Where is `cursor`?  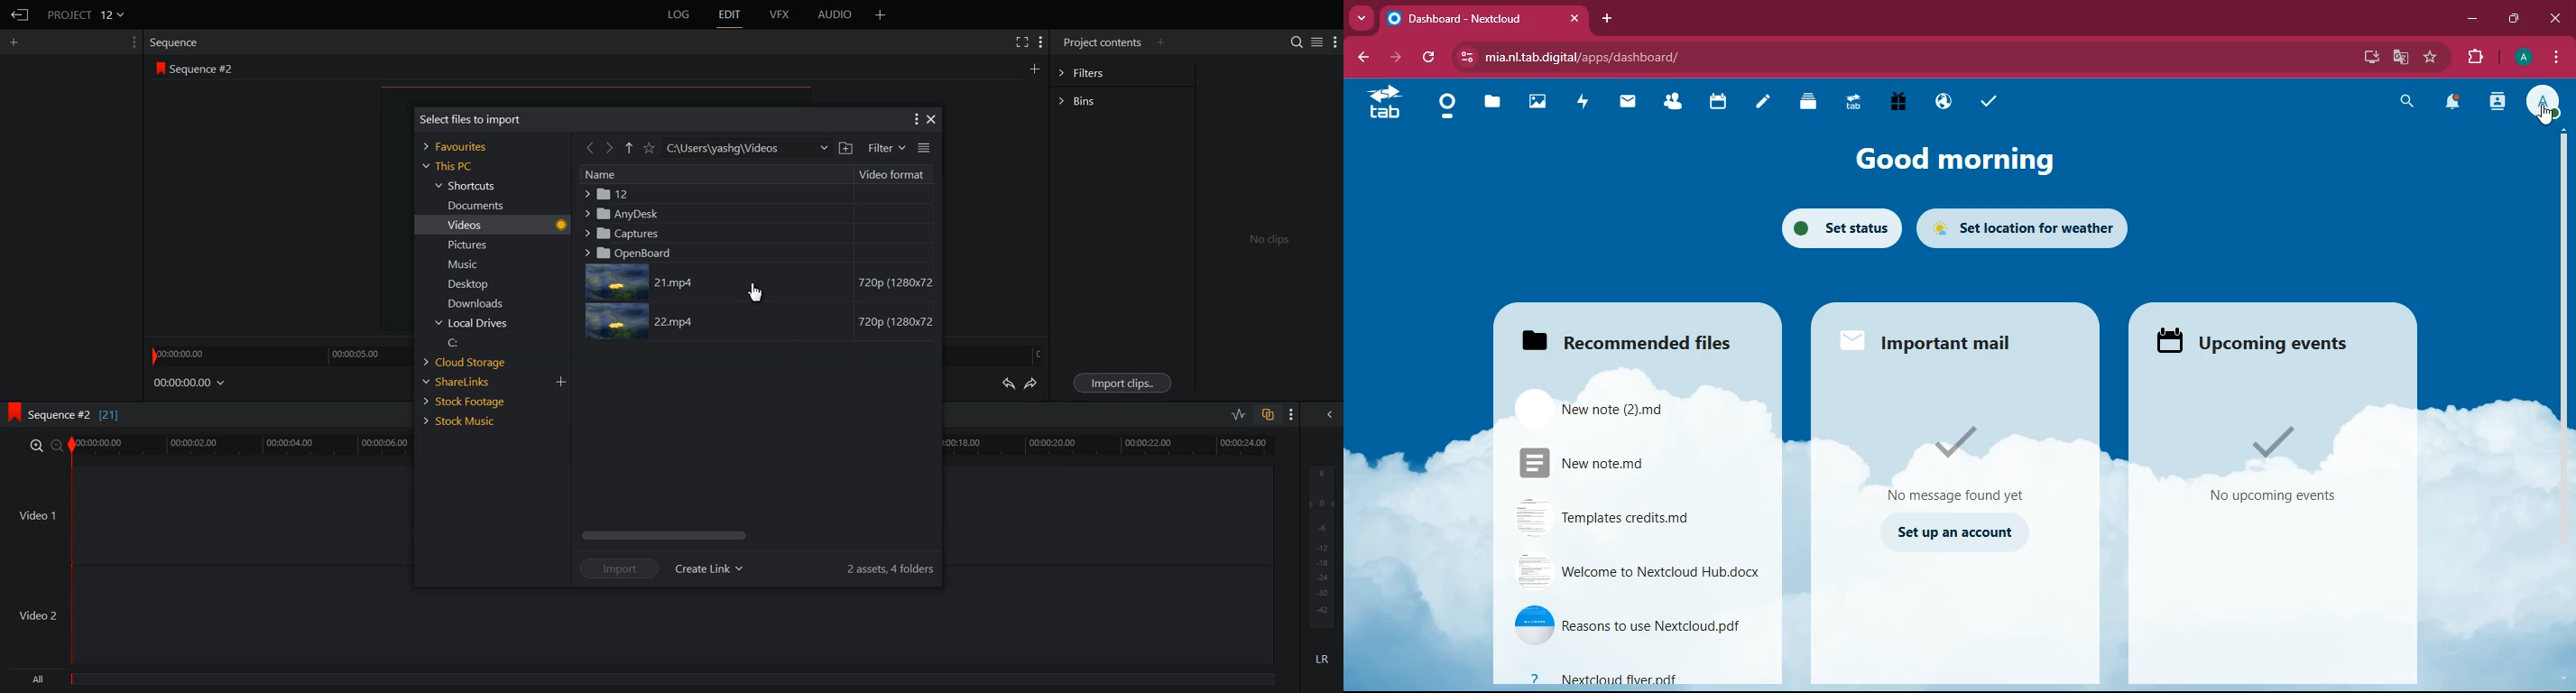
cursor is located at coordinates (2550, 115).